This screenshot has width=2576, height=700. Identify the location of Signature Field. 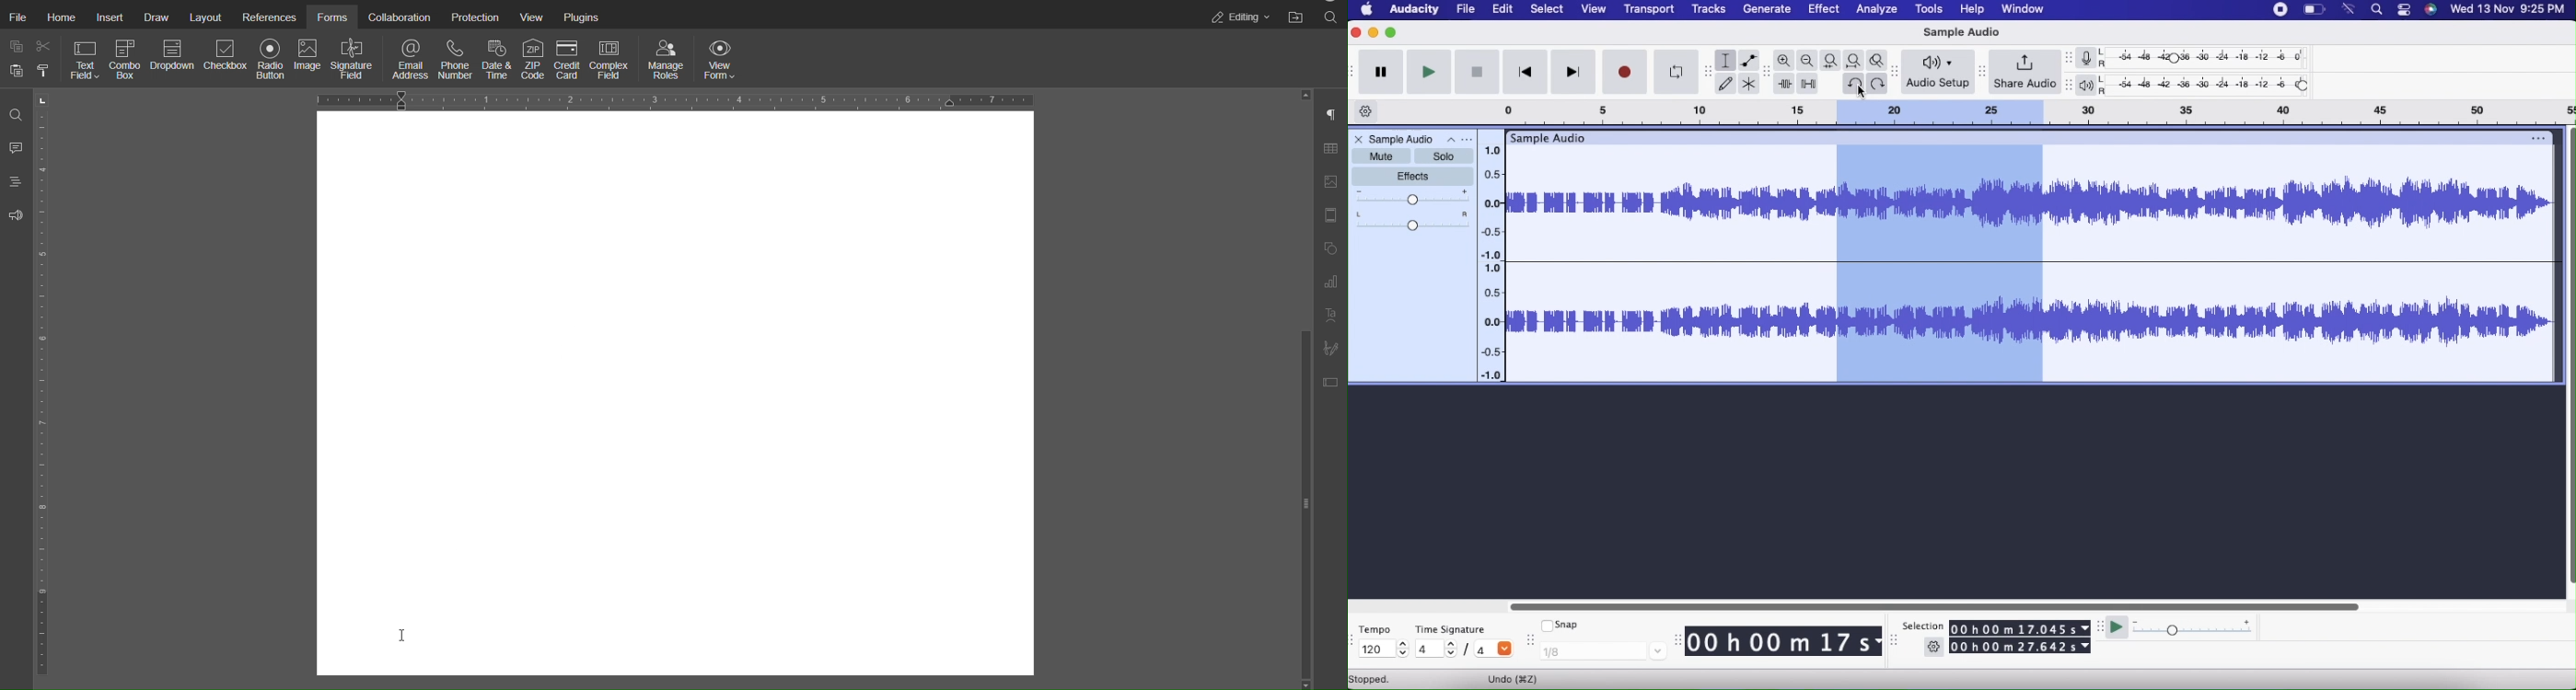
(356, 60).